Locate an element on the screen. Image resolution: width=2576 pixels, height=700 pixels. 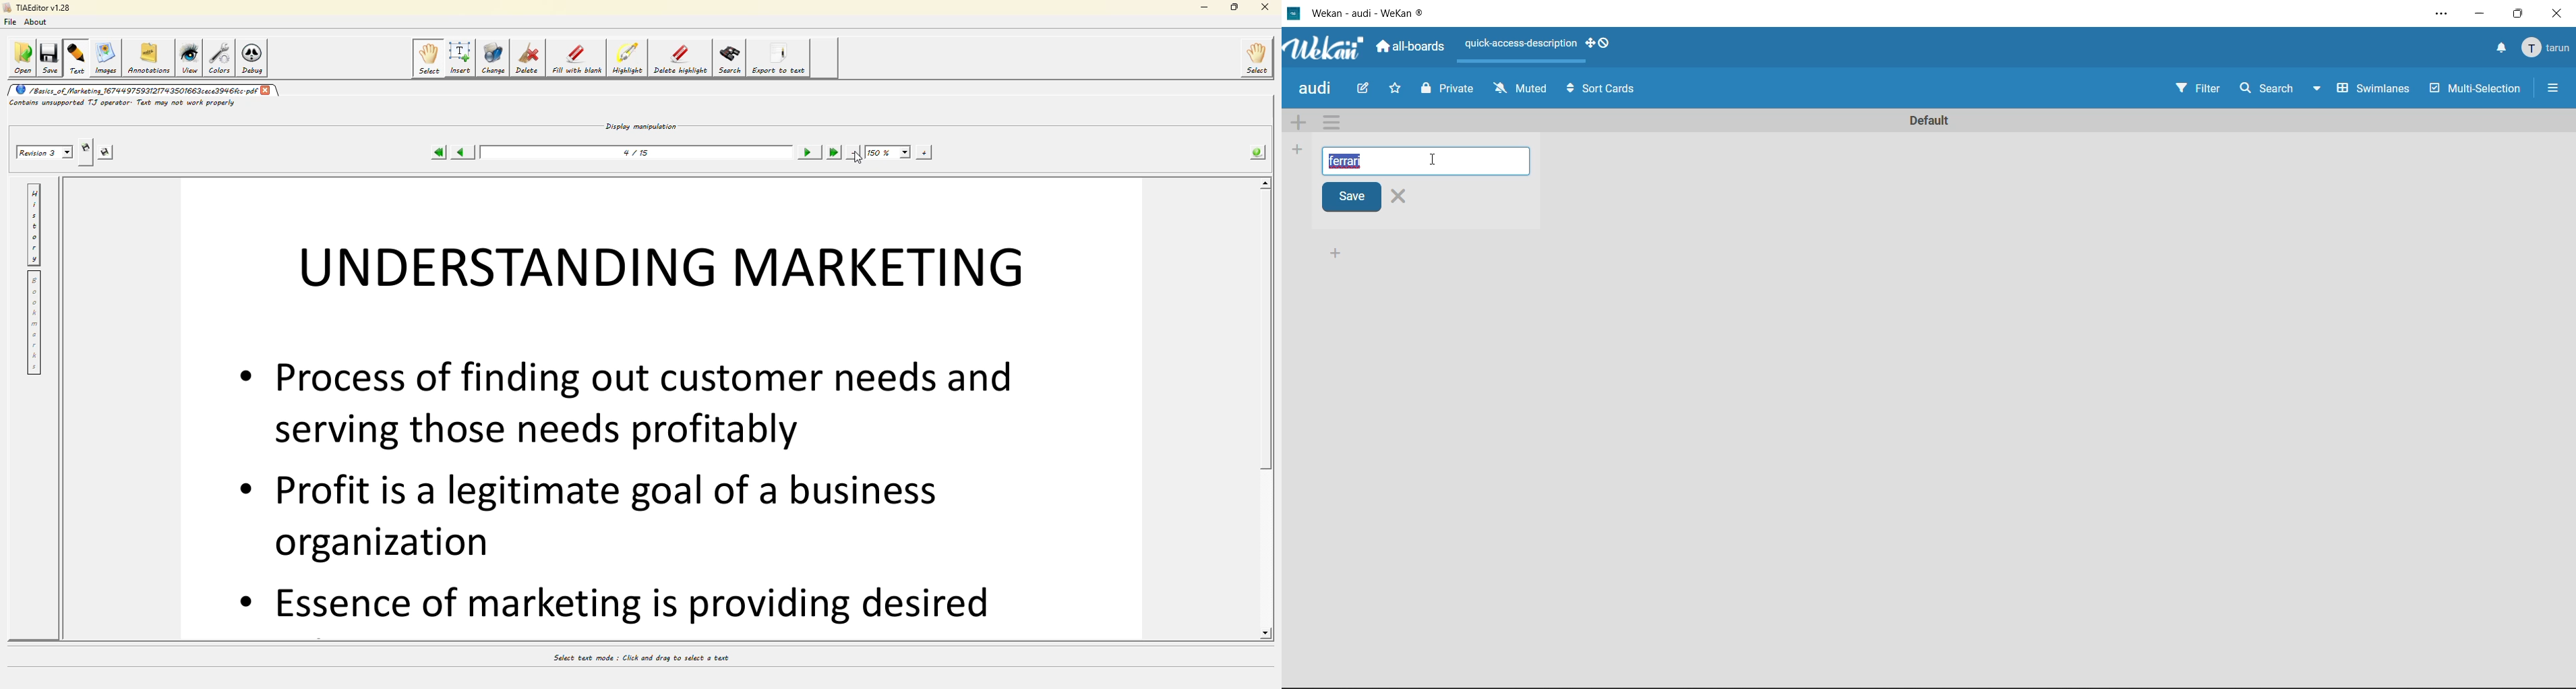
al-boards is located at coordinates (1412, 50).